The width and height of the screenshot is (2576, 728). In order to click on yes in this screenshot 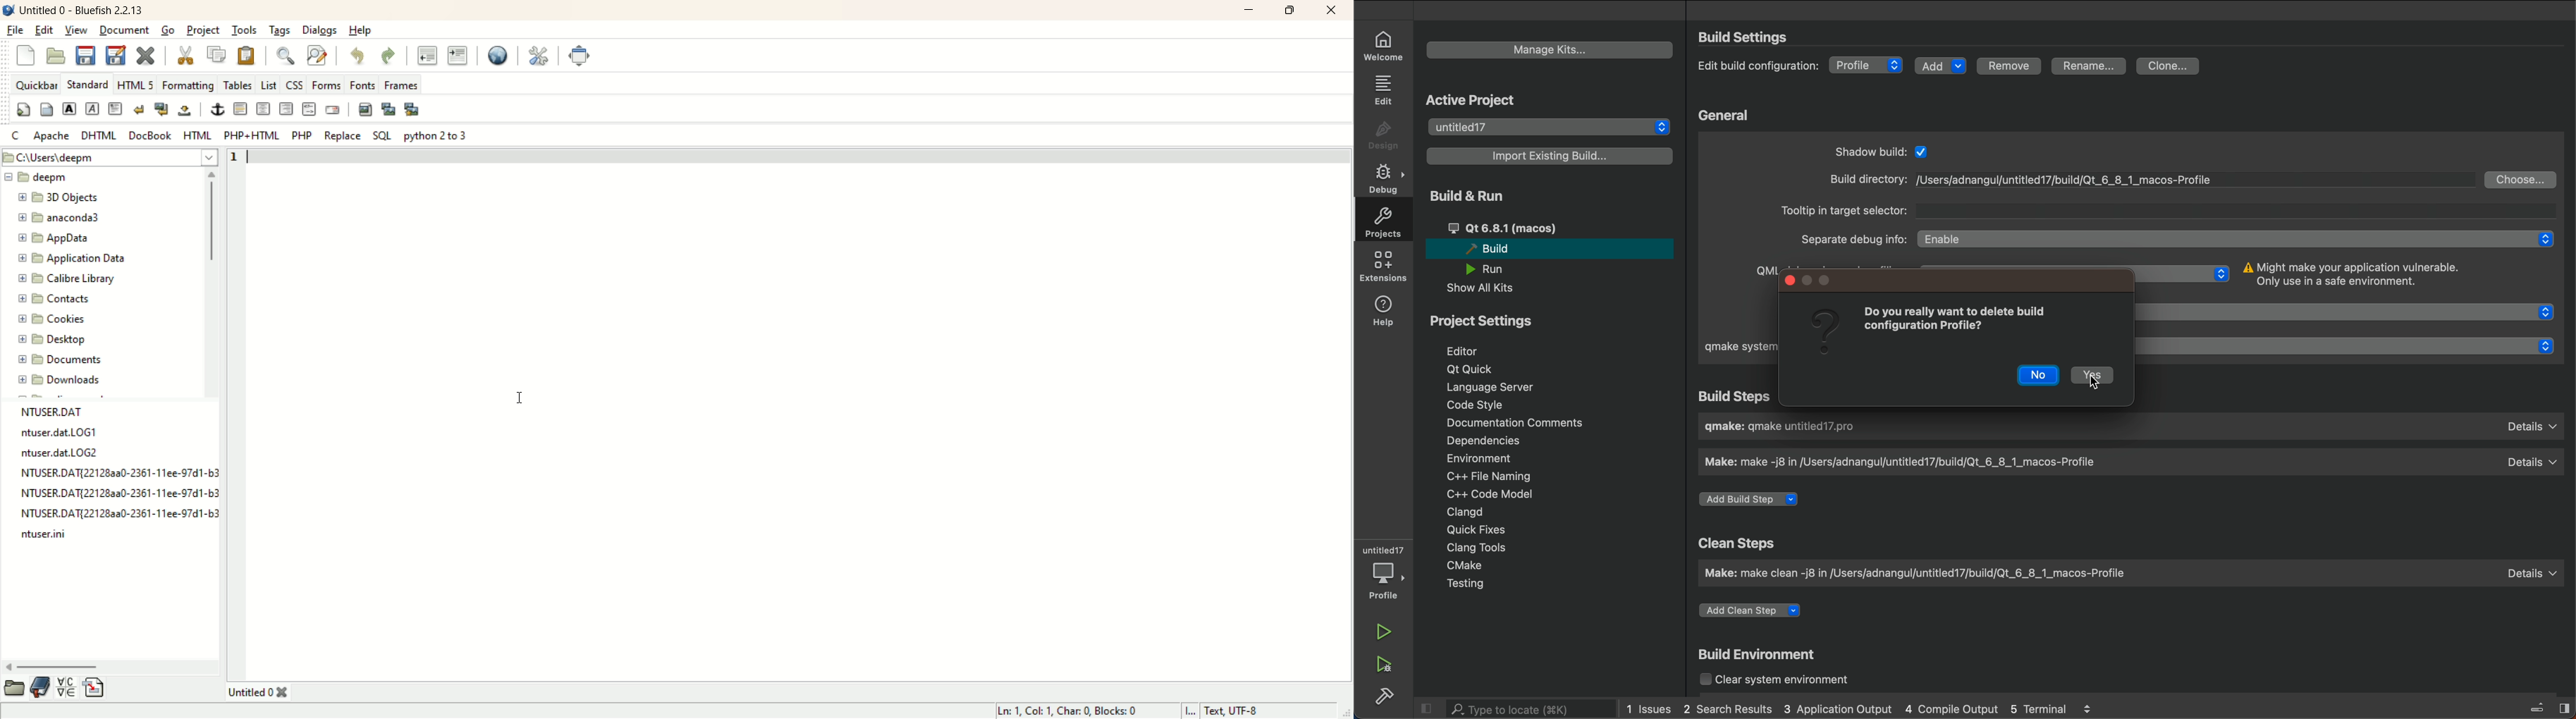, I will do `click(2096, 376)`.